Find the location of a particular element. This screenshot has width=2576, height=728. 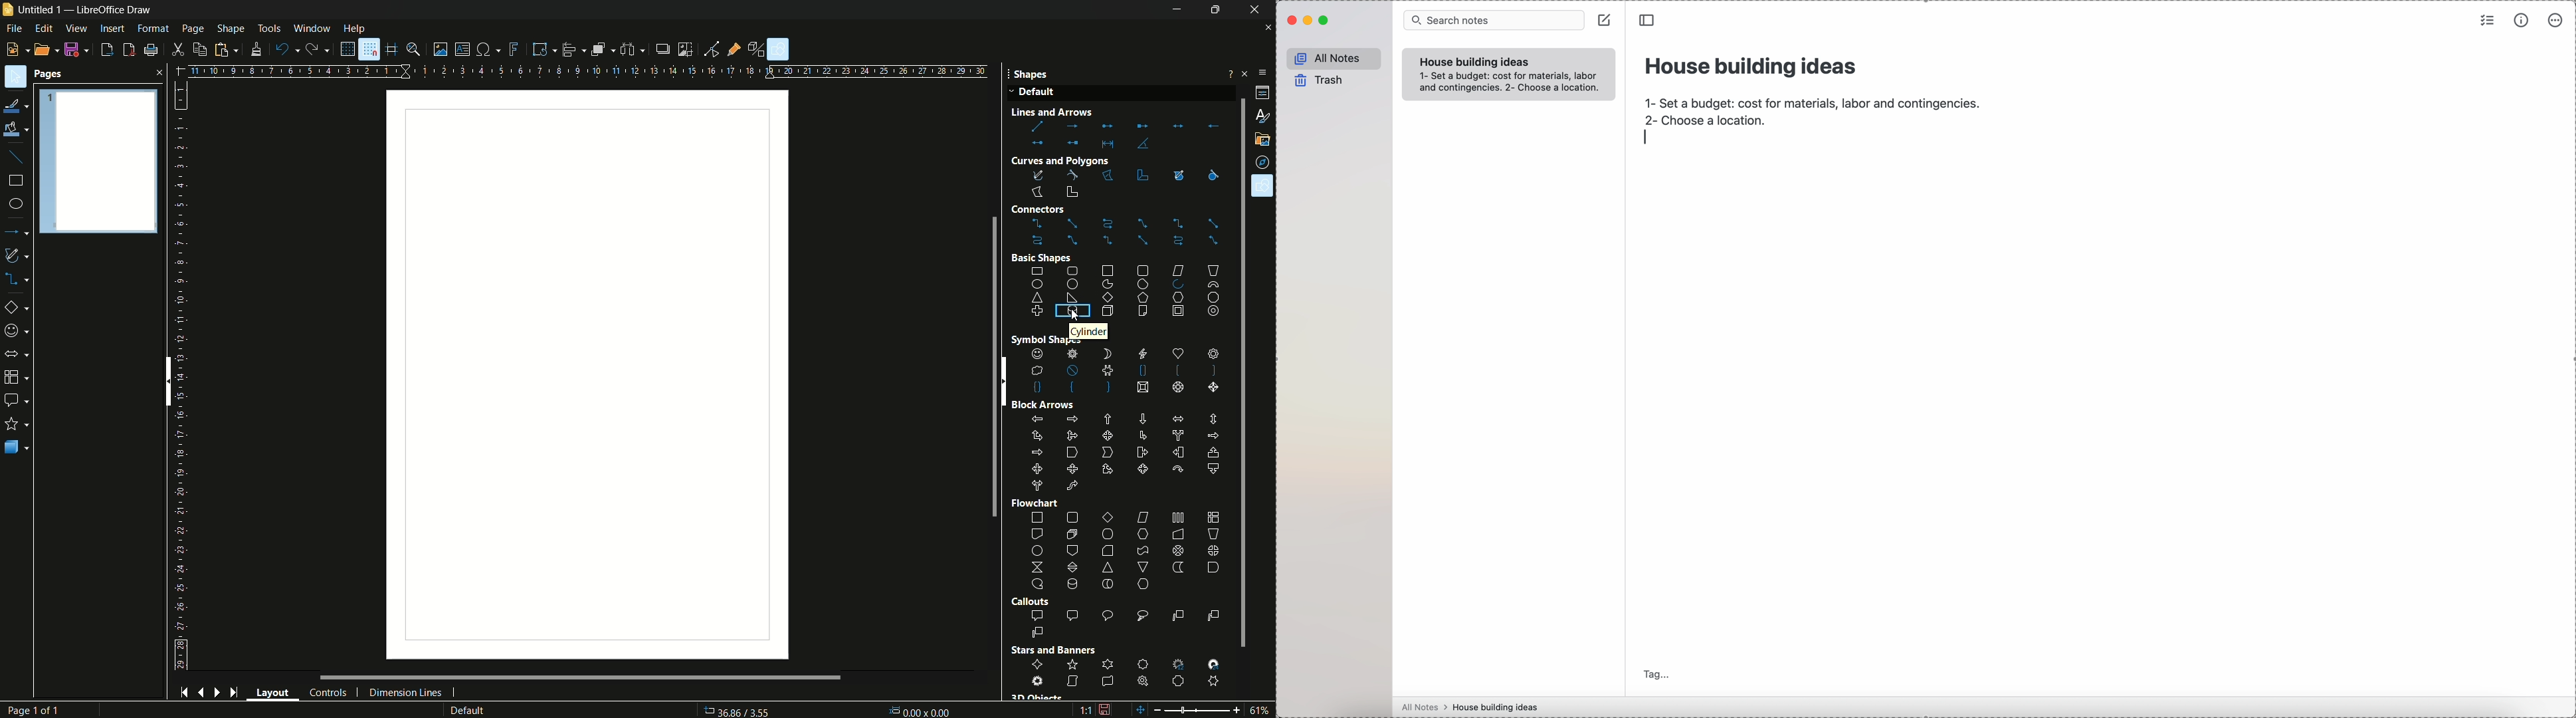

show draw functions is located at coordinates (777, 49).